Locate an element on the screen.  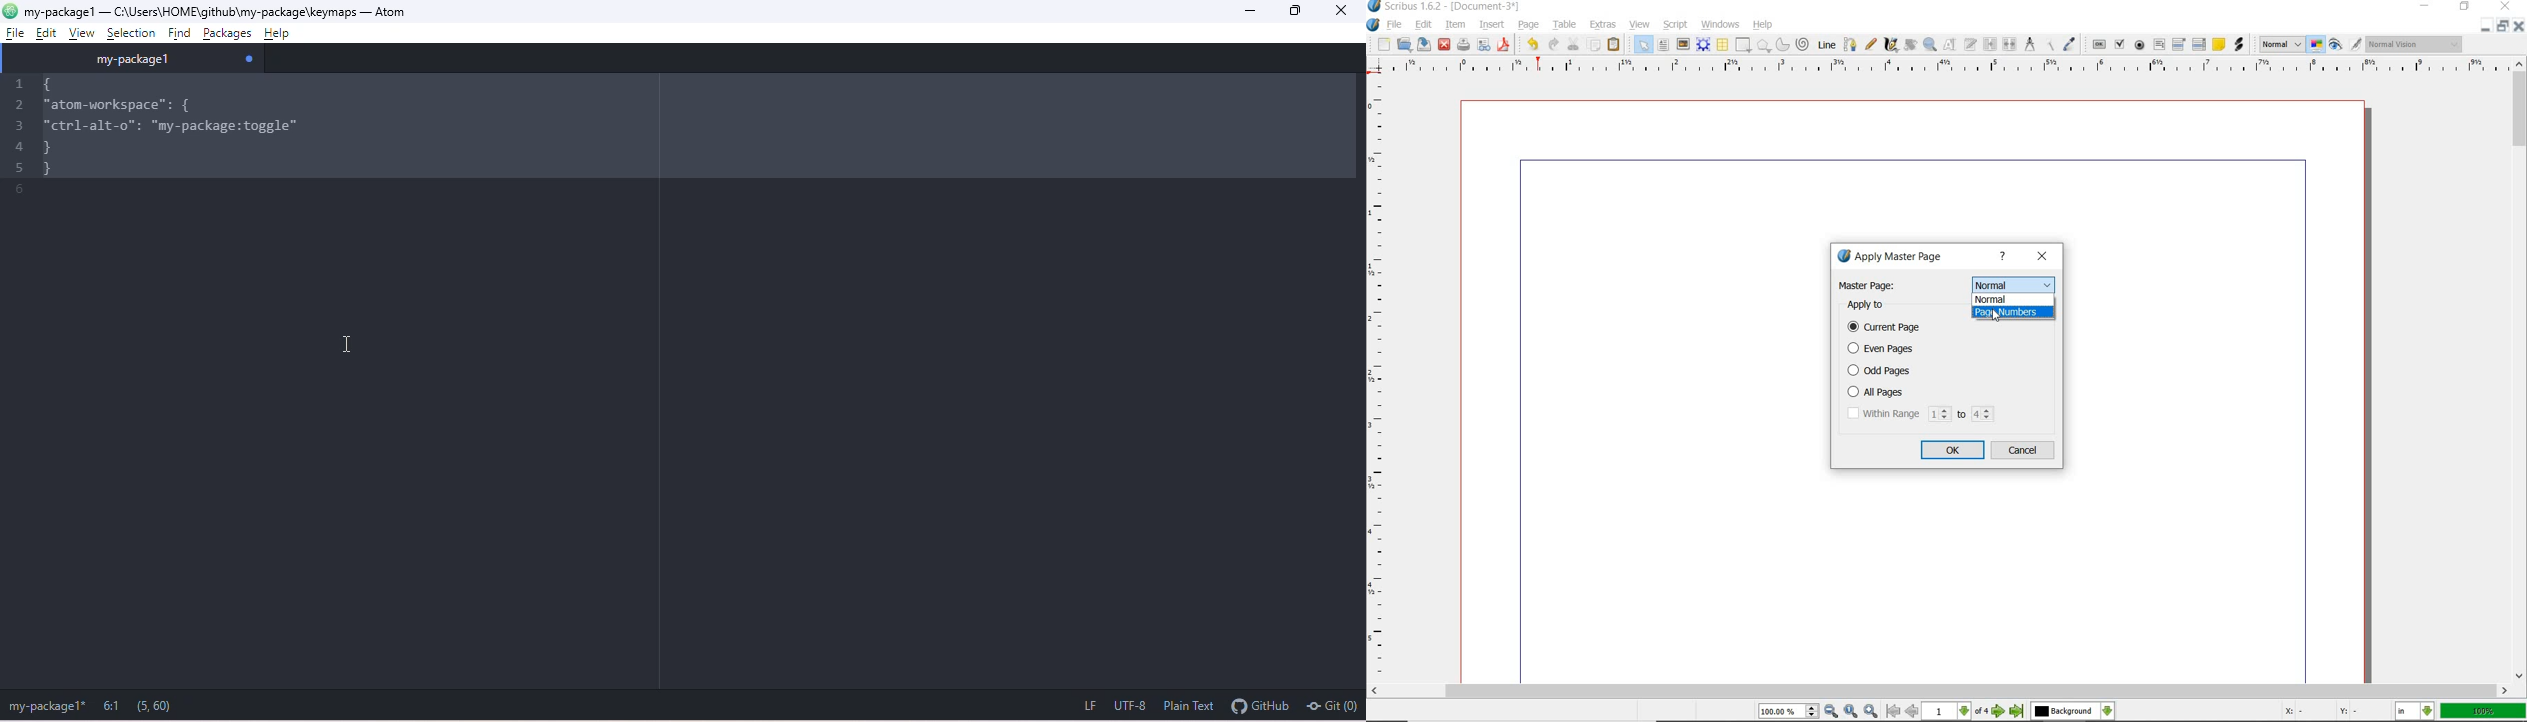
pdf text field is located at coordinates (2161, 43).